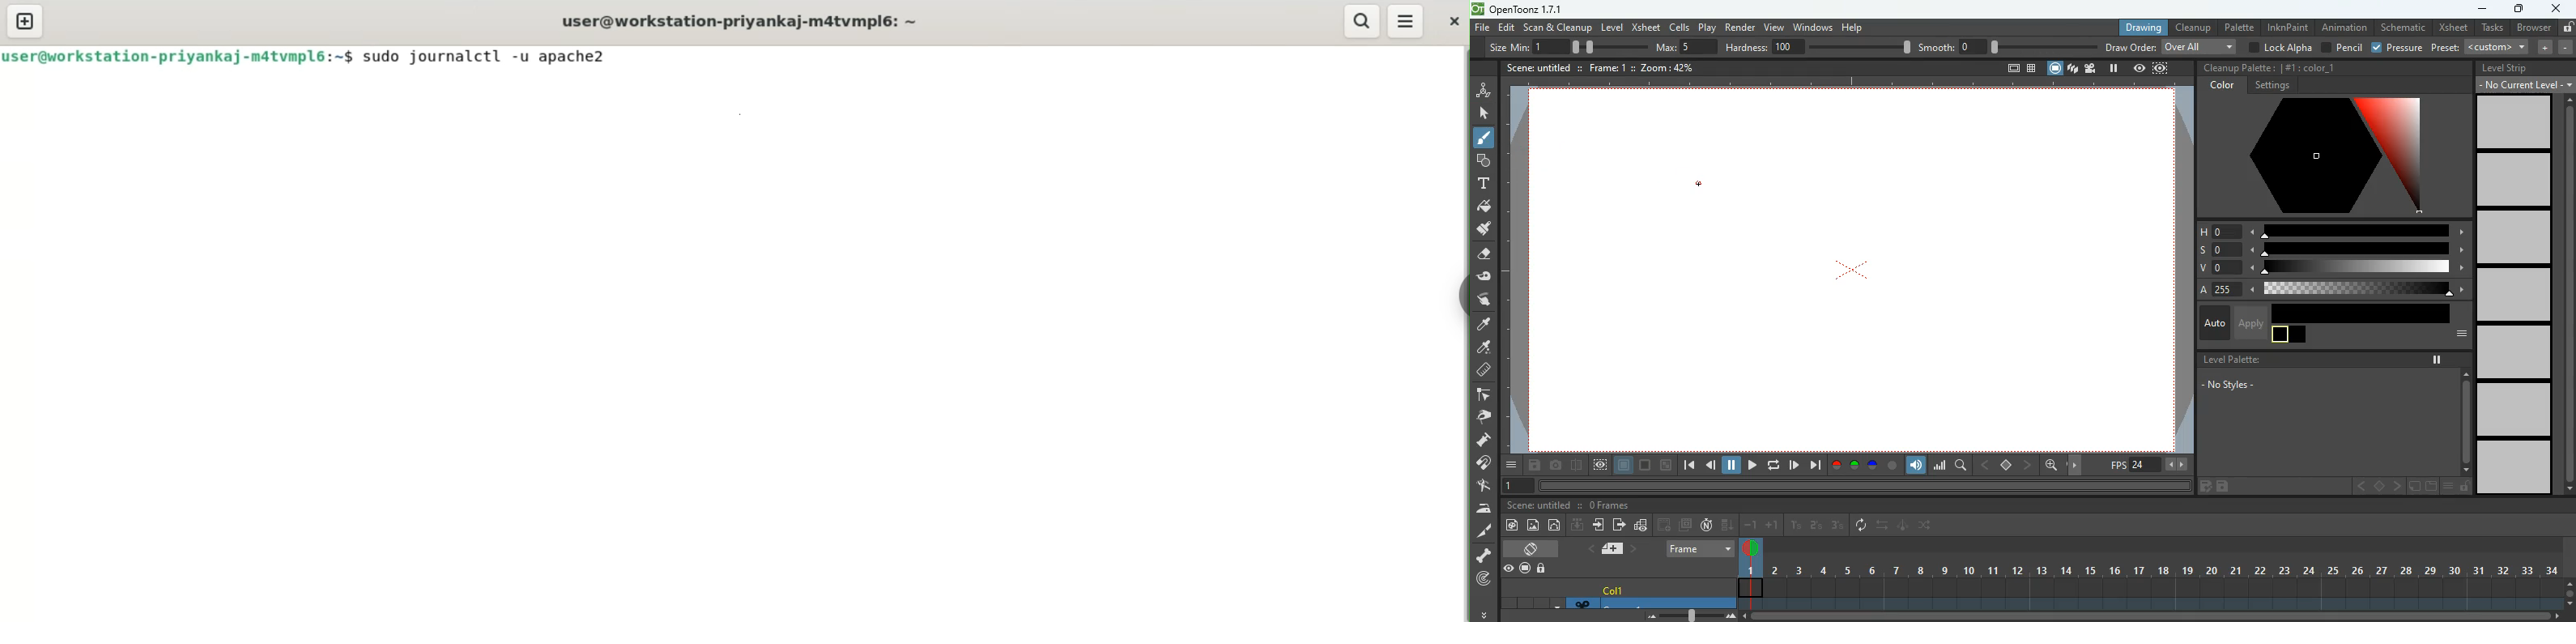 The image size is (2576, 644). I want to click on a, so click(2328, 290).